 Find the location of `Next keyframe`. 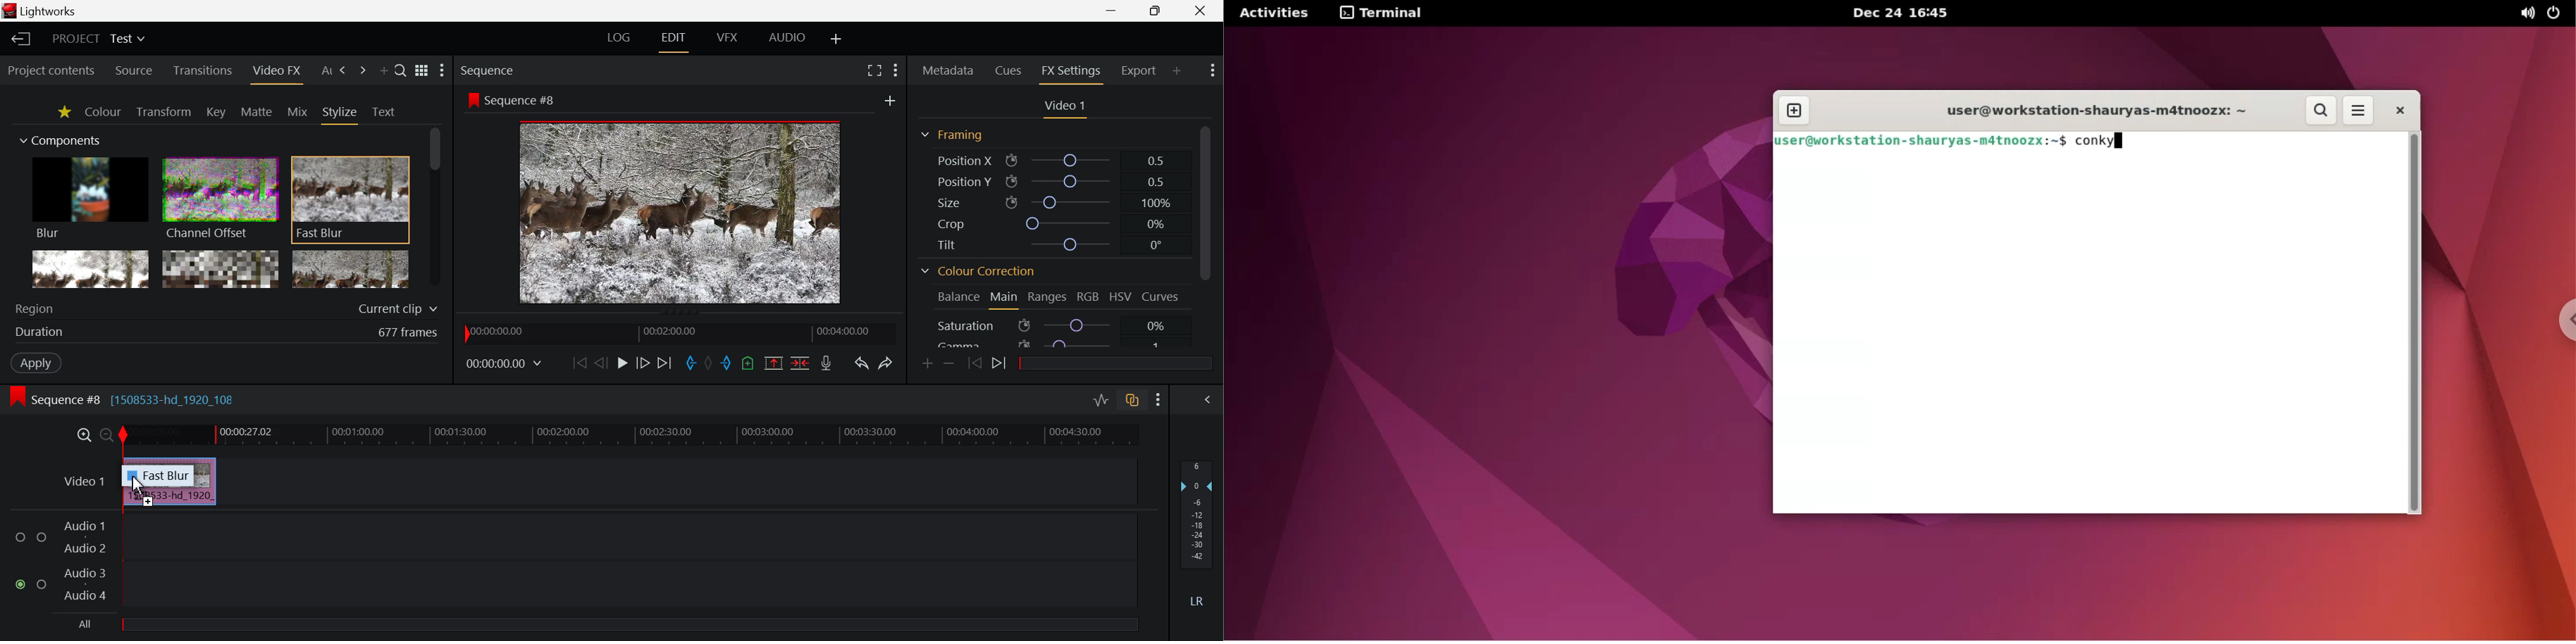

Next keyframe is located at coordinates (1002, 364).